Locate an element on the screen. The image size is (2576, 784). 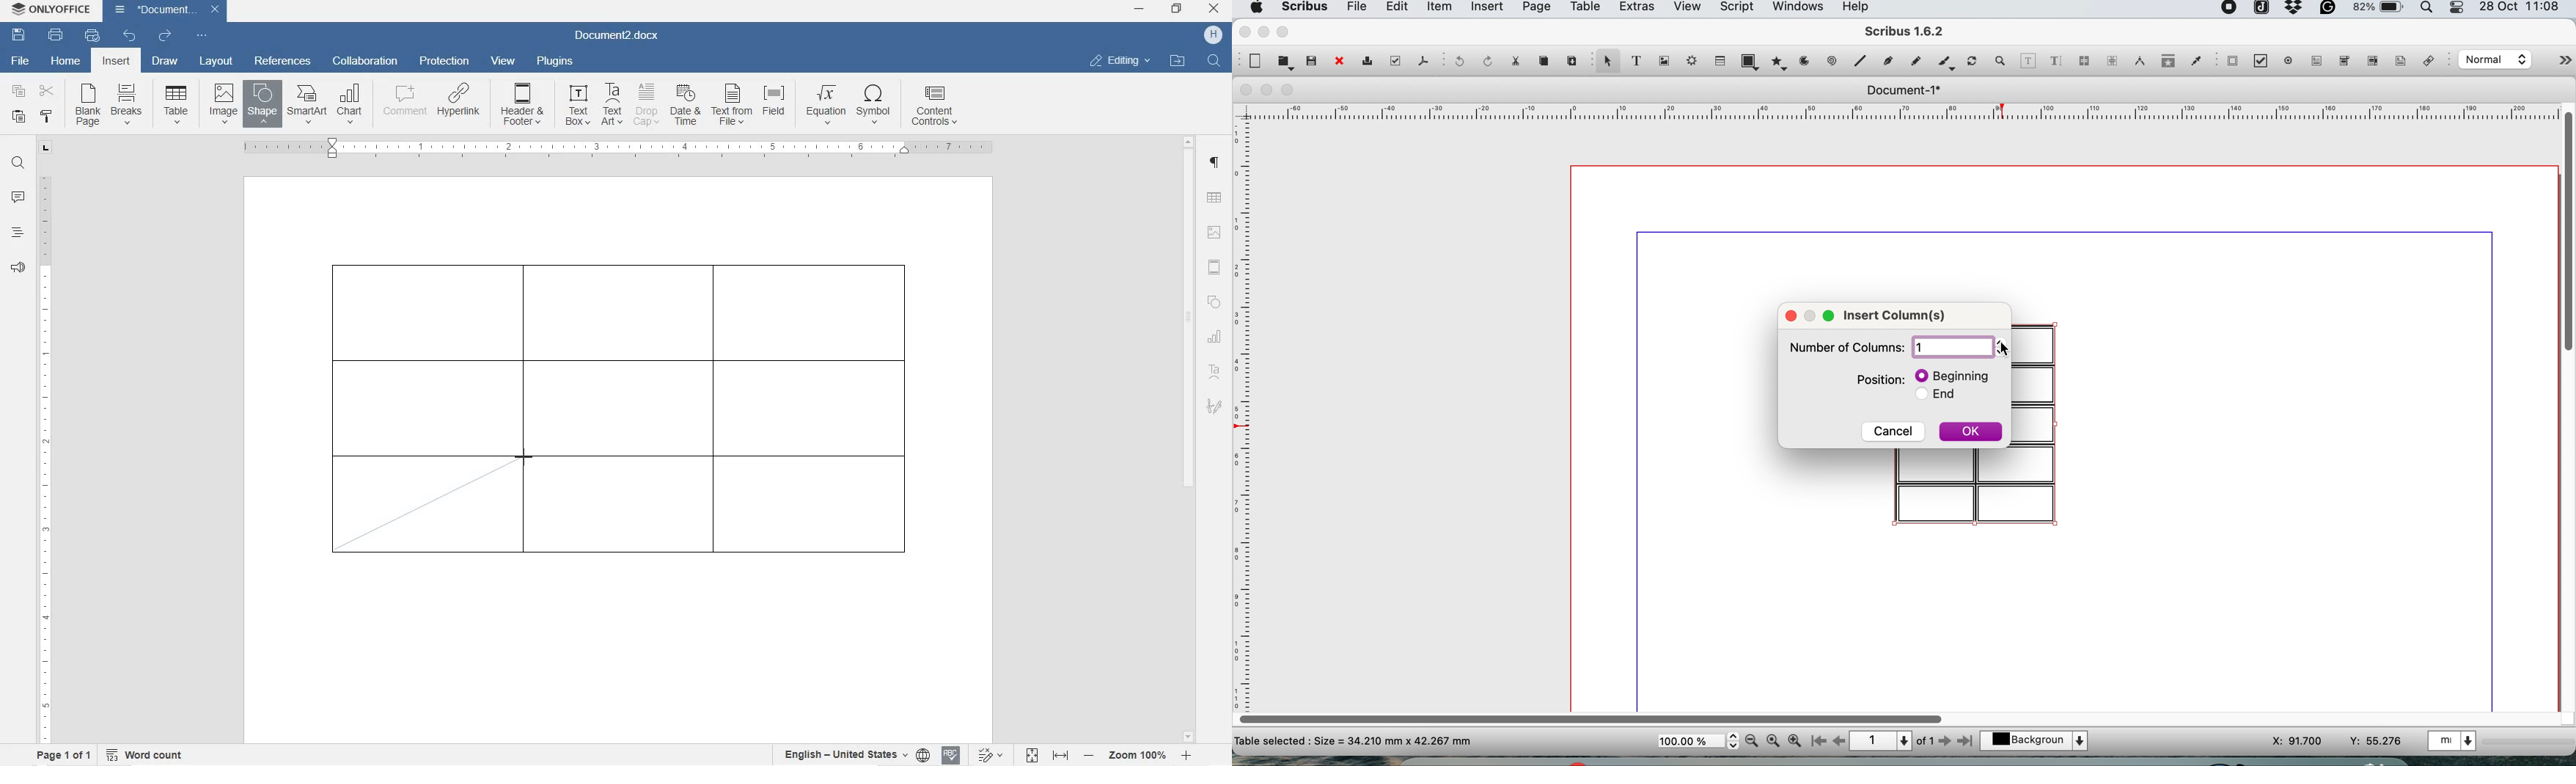
render frame is located at coordinates (1689, 61).